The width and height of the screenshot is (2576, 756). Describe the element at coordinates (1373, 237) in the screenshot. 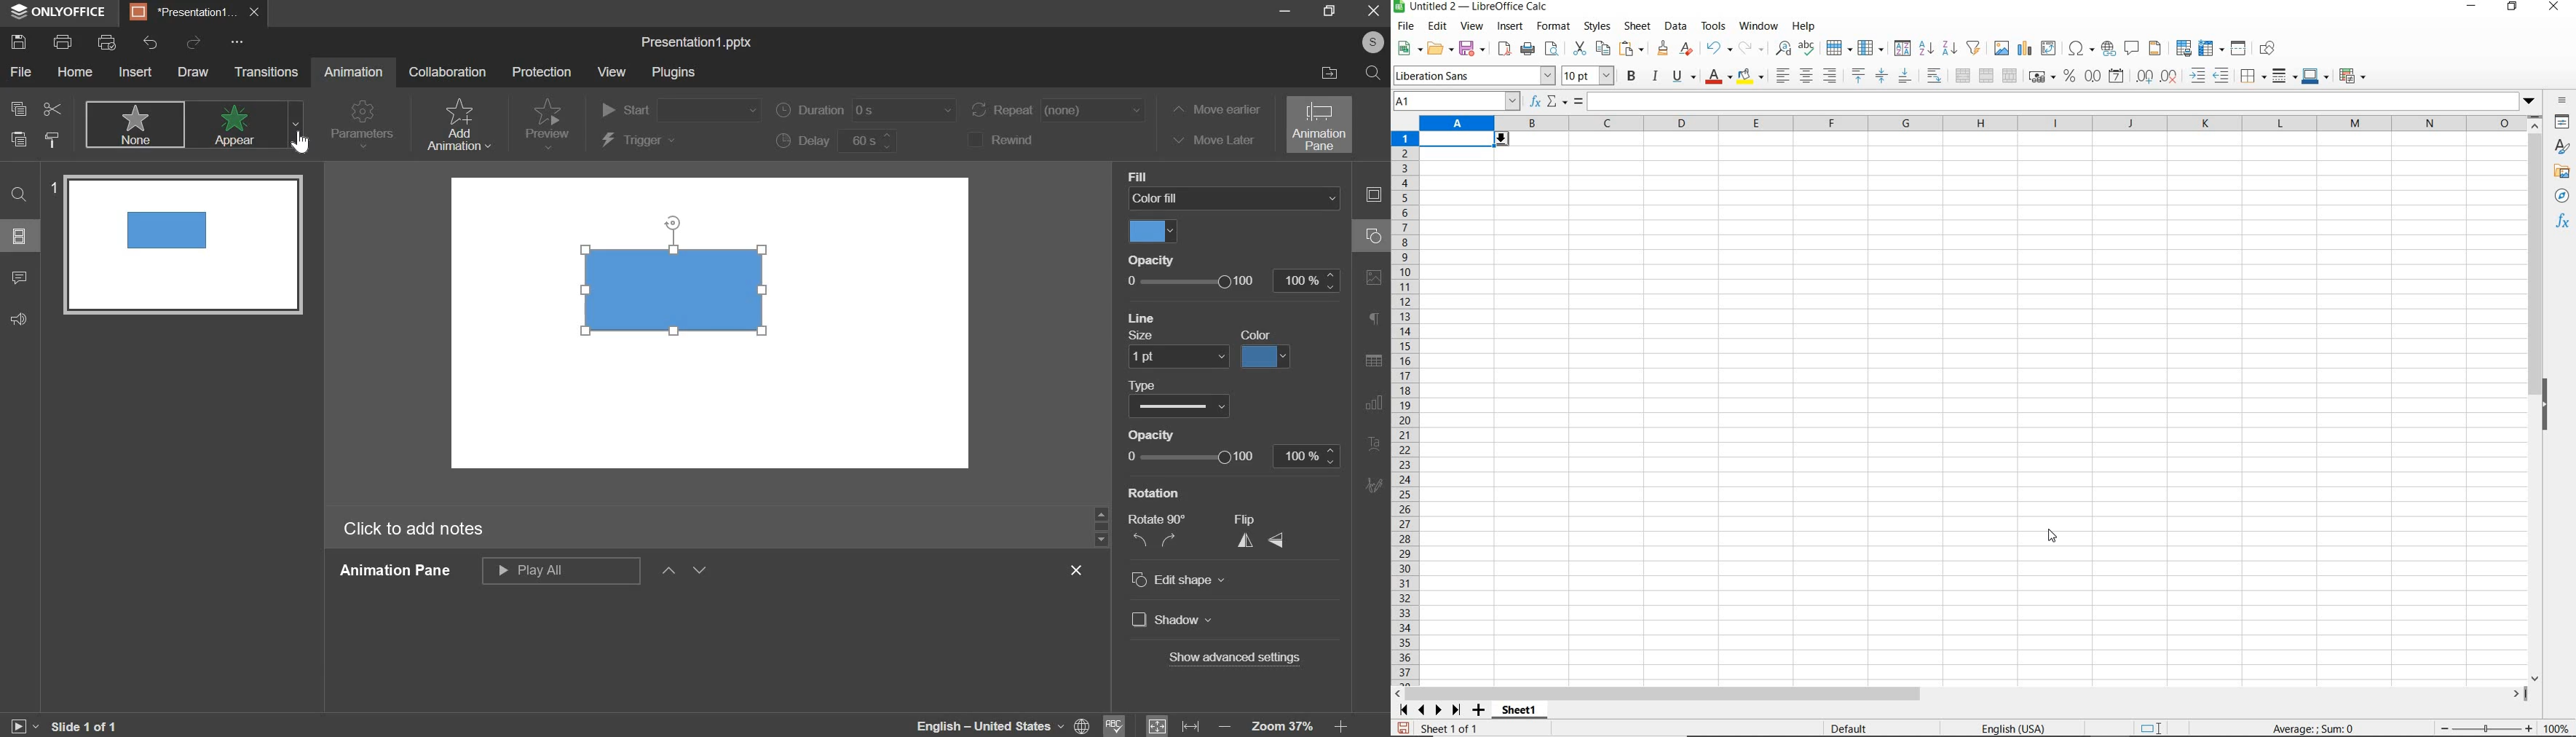

I see `slide layout` at that location.